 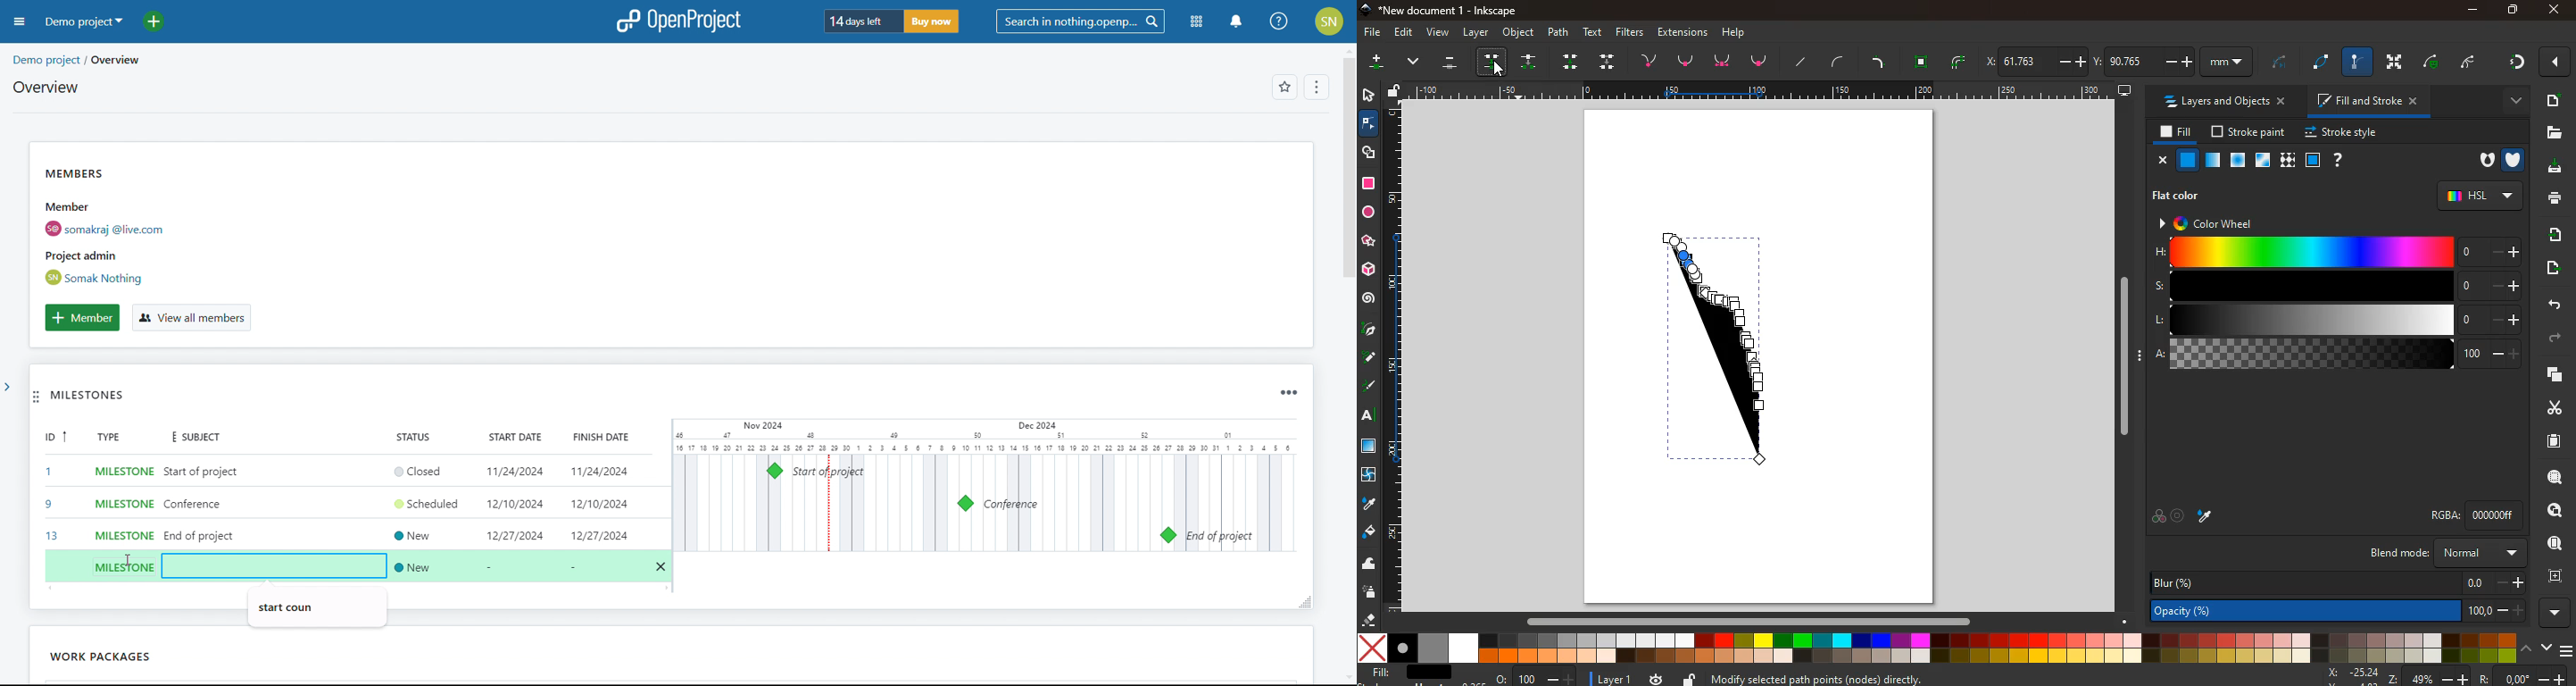 I want to click on up, so click(x=2526, y=648).